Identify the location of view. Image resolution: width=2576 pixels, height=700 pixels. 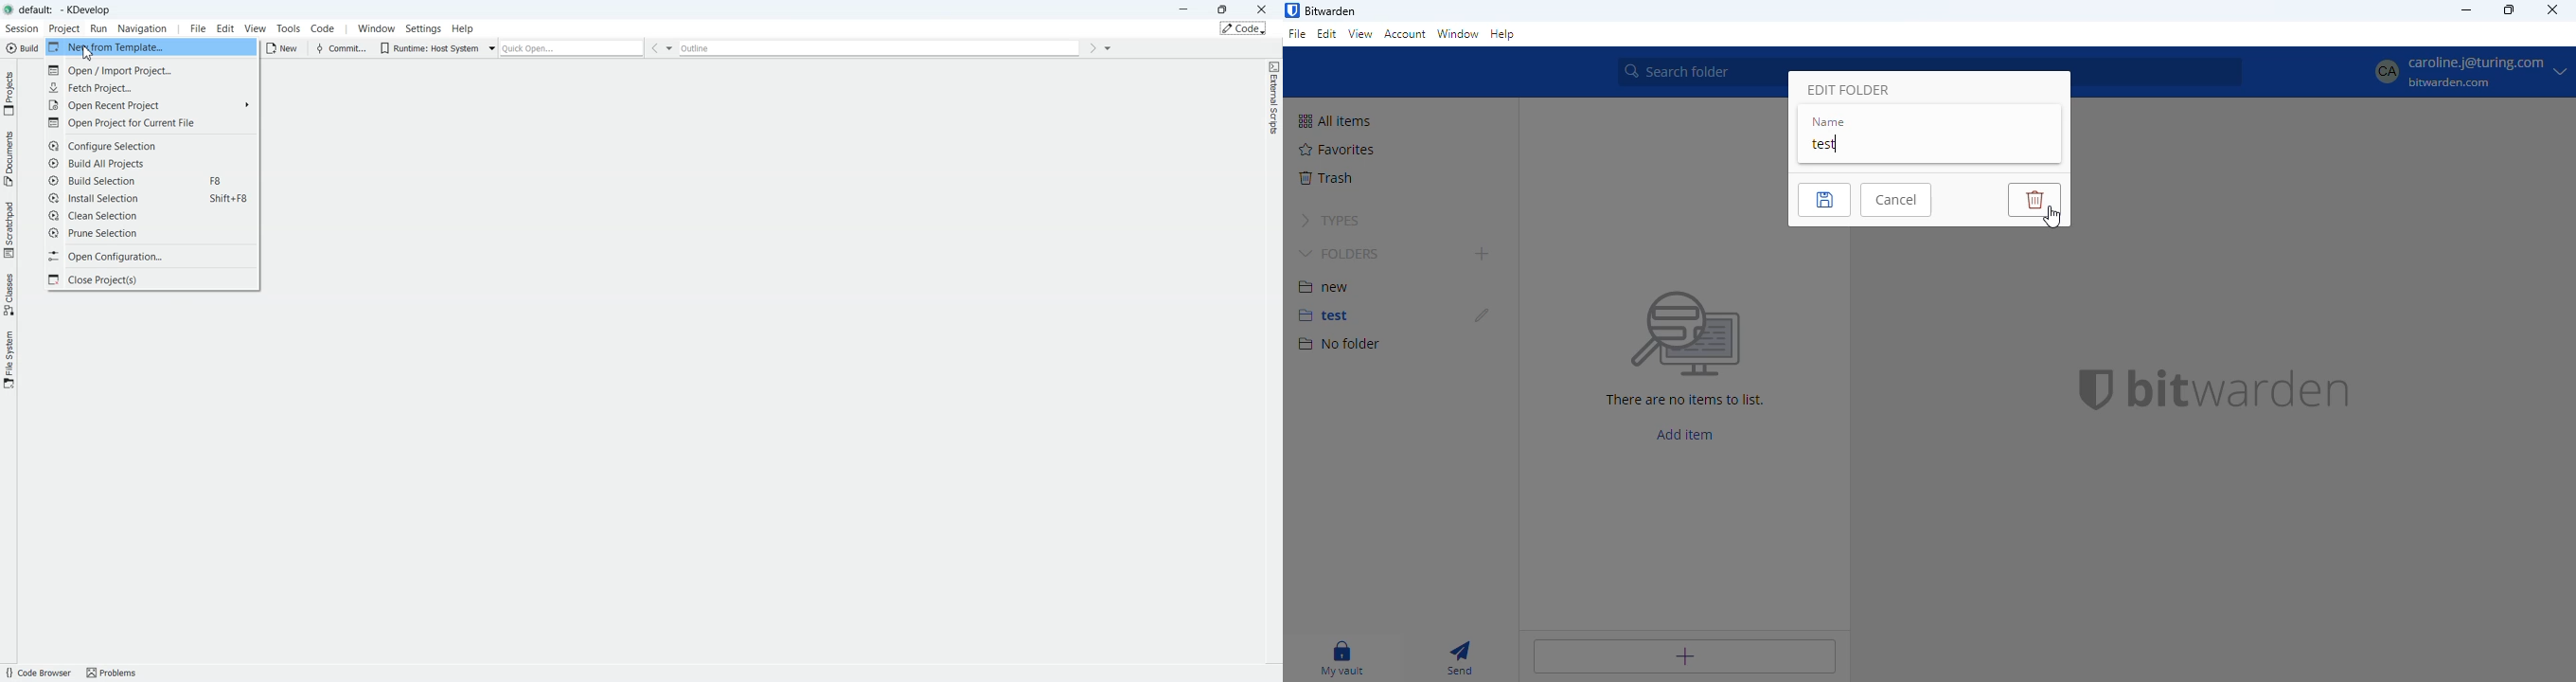
(1360, 34).